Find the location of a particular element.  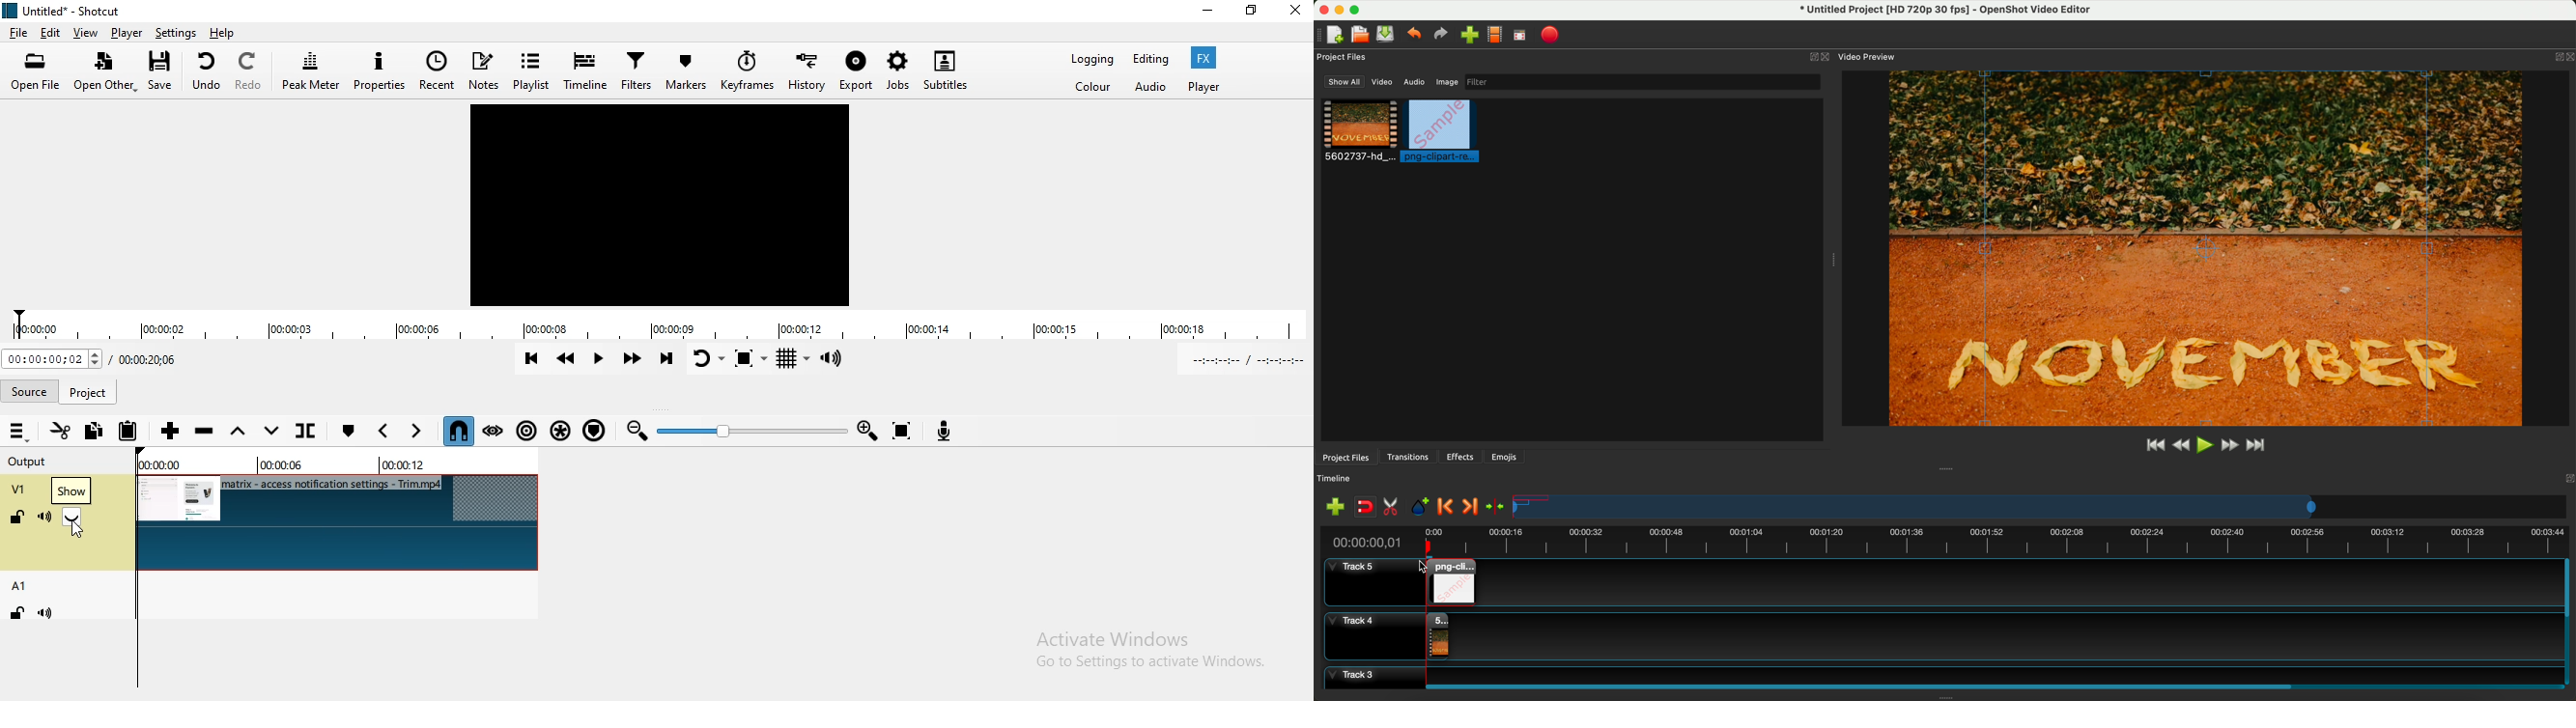

Video track is located at coordinates (337, 522).